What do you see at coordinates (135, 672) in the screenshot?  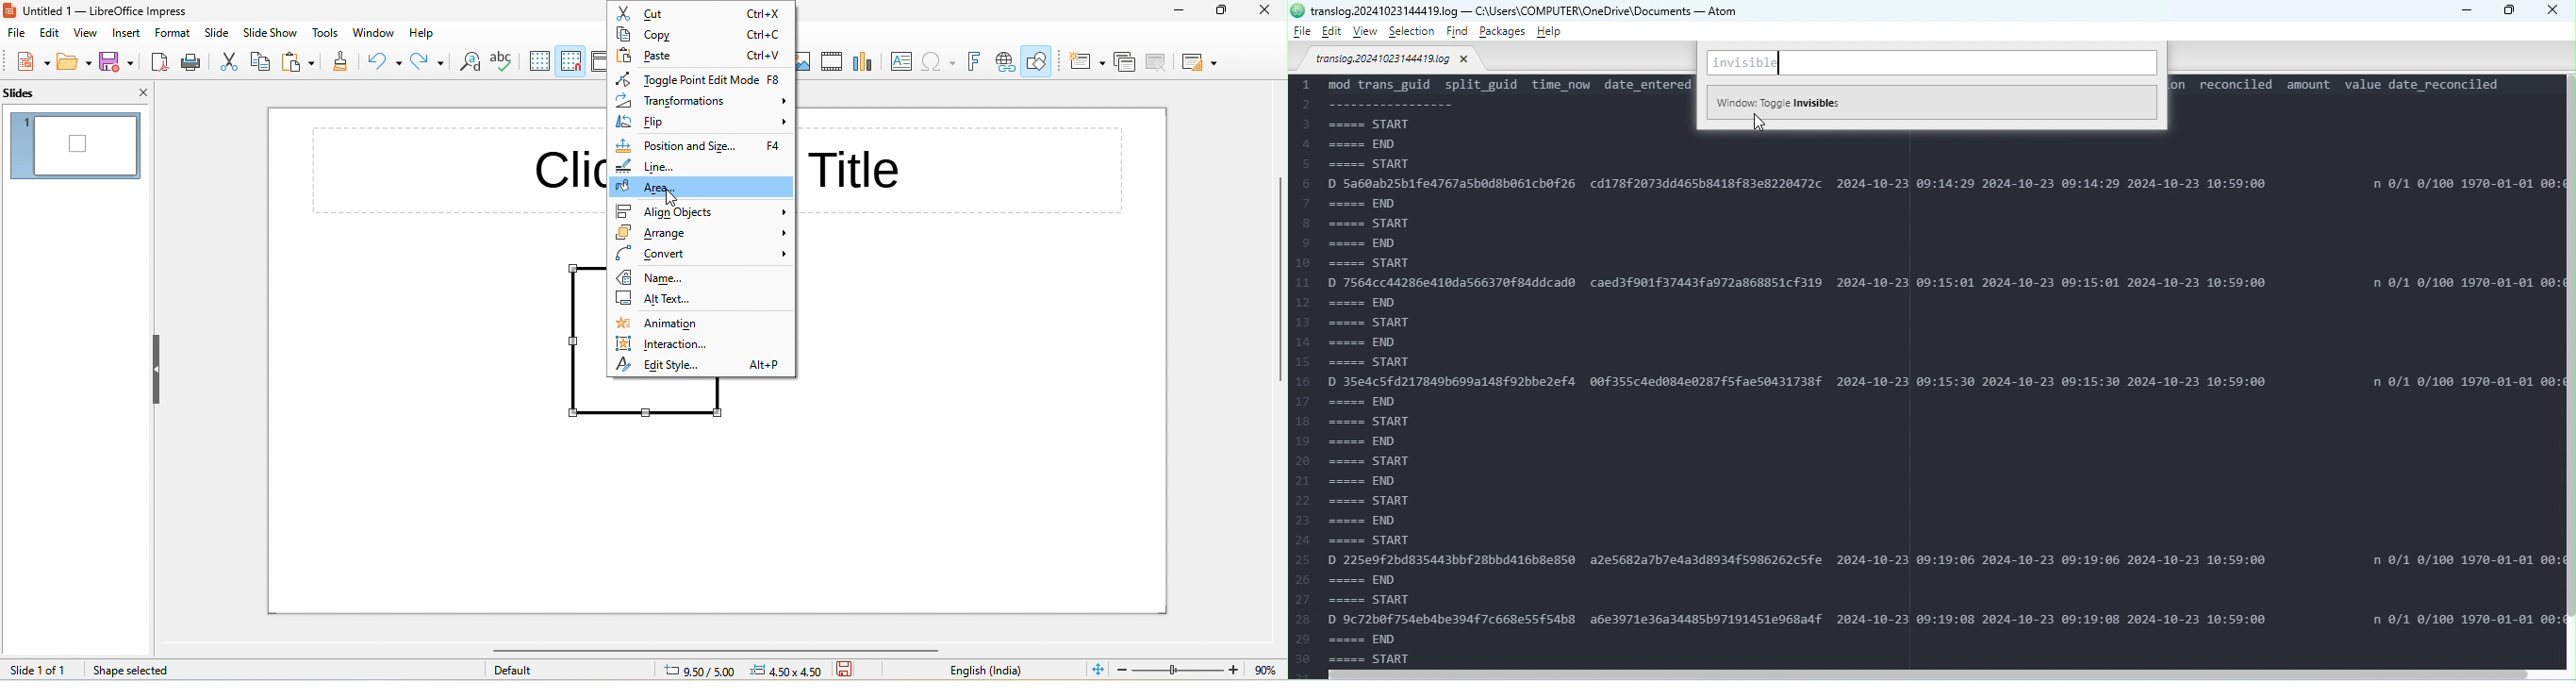 I see `shape selected` at bounding box center [135, 672].